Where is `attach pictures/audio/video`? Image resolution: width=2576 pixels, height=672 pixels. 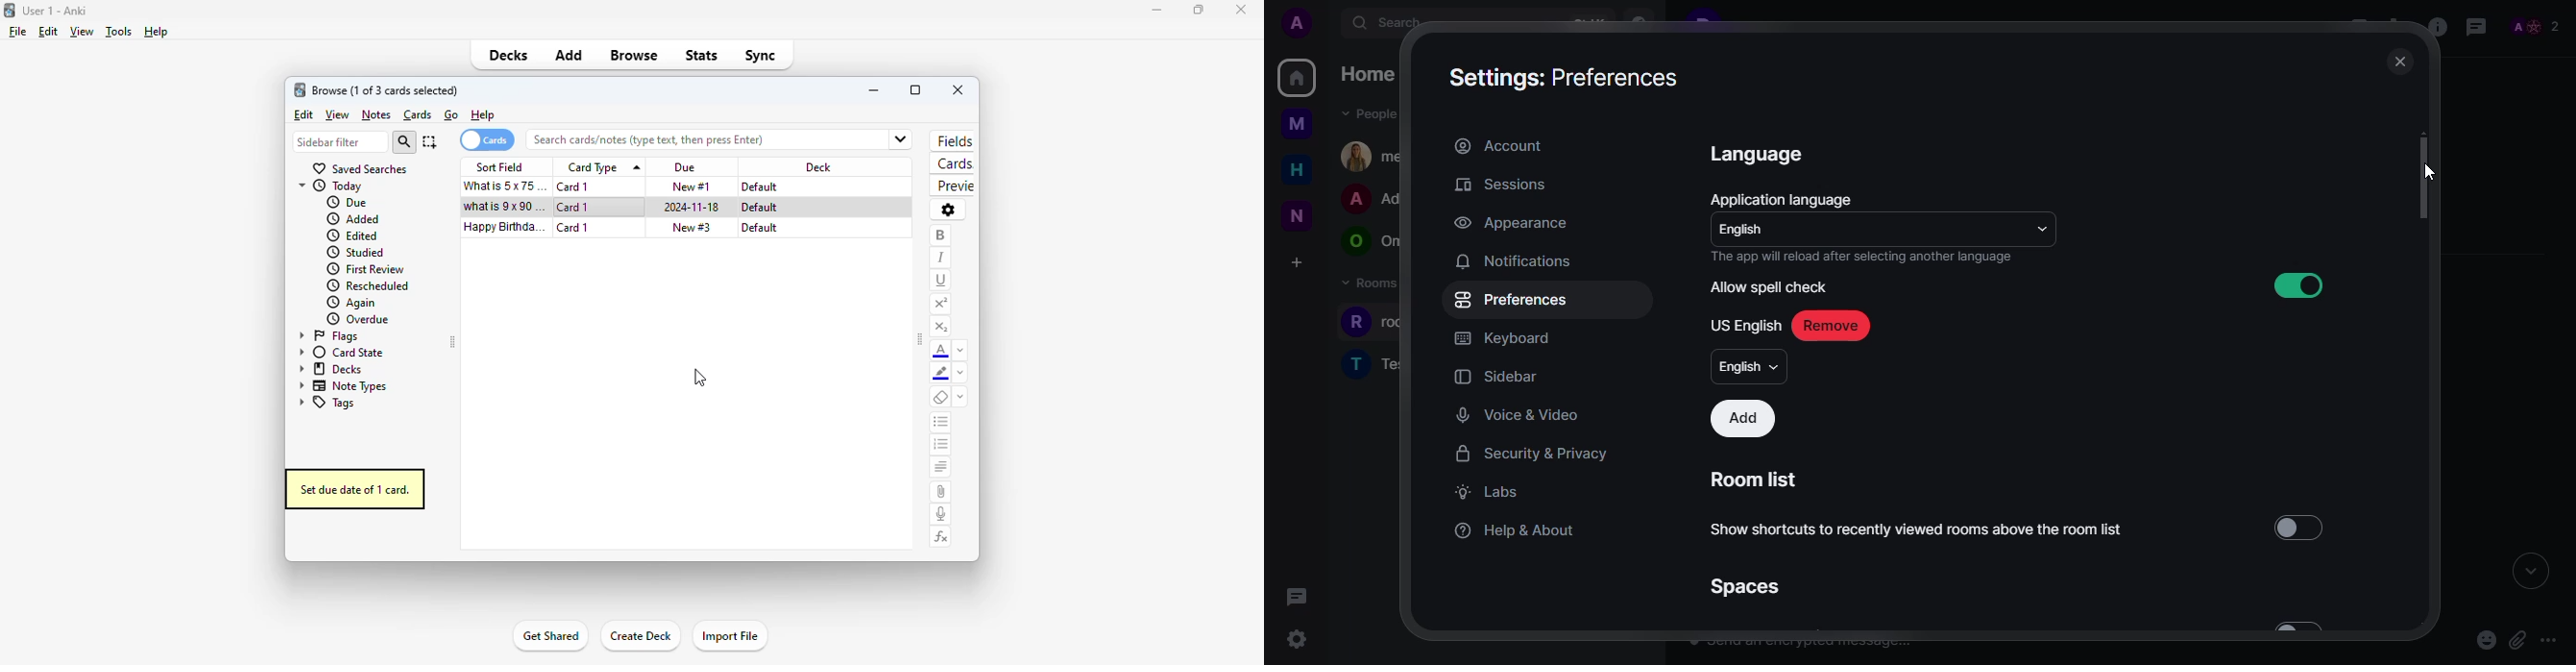
attach pictures/audio/video is located at coordinates (941, 492).